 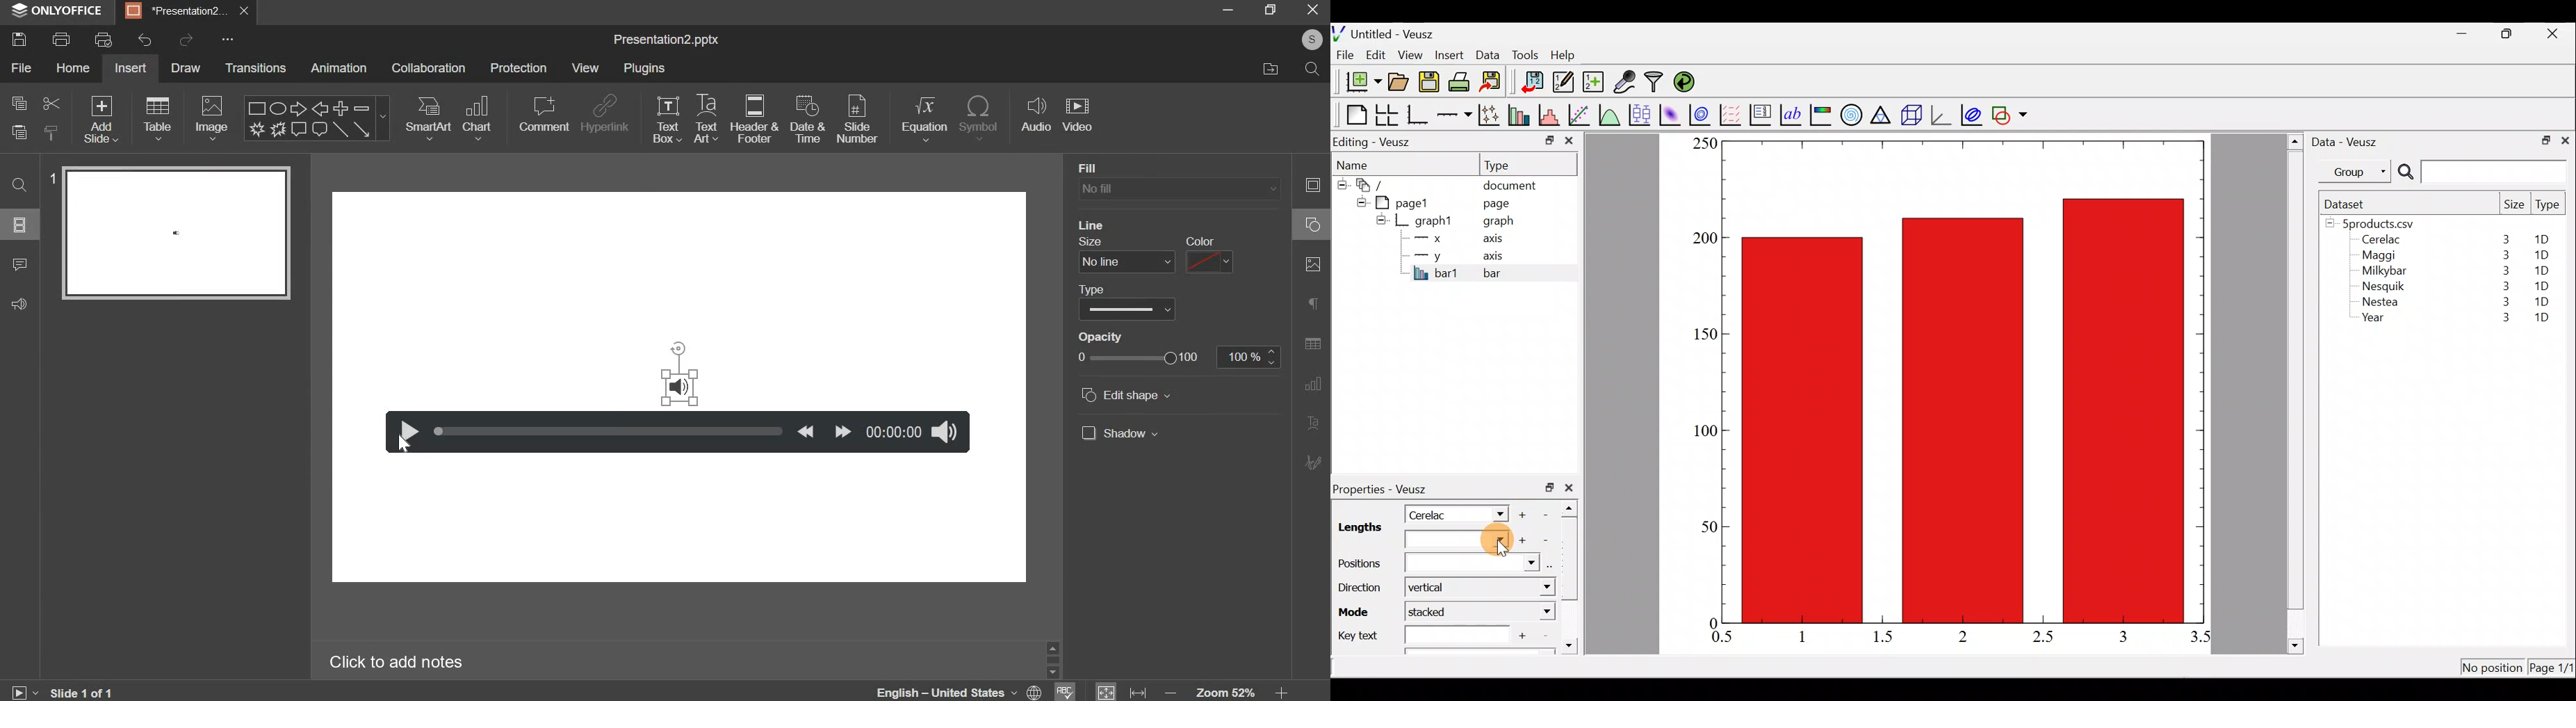 What do you see at coordinates (1092, 225) in the screenshot?
I see `line` at bounding box center [1092, 225].